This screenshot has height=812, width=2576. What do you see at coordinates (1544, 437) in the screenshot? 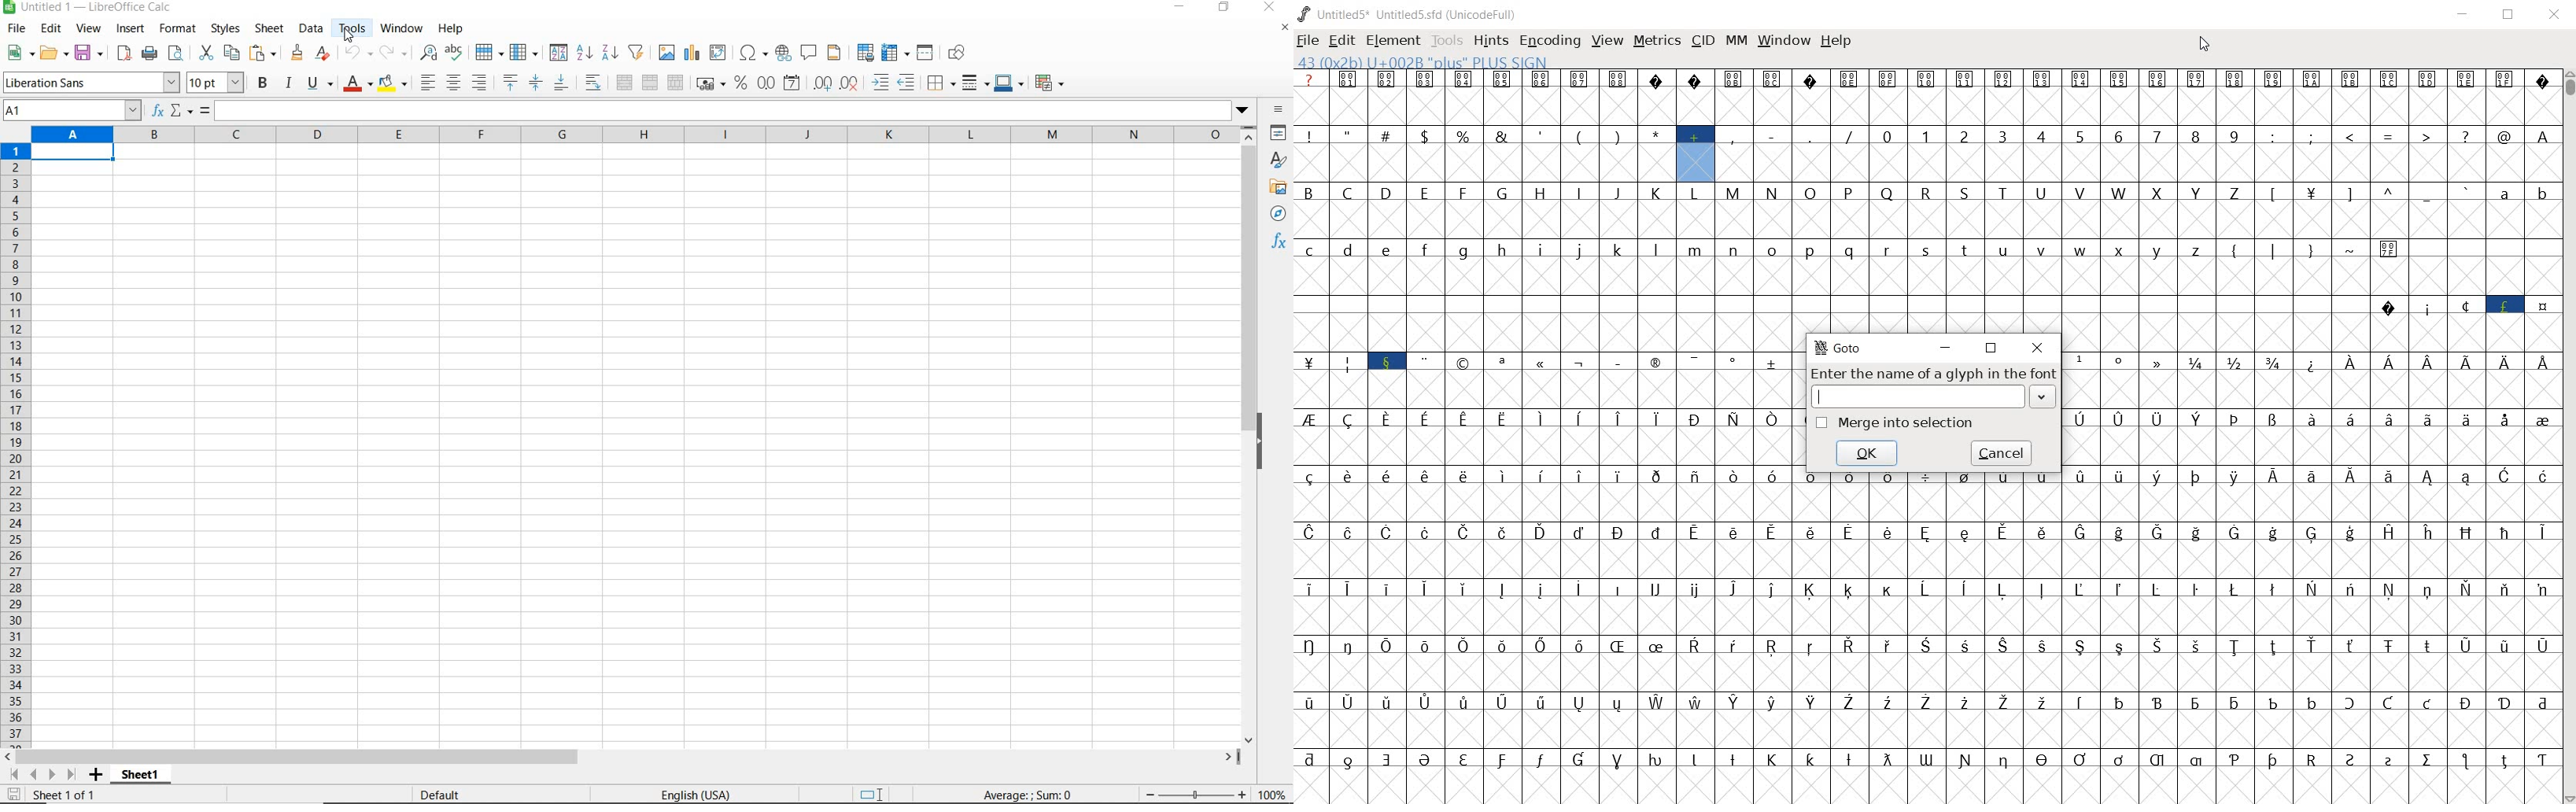
I see `glyphs` at bounding box center [1544, 437].